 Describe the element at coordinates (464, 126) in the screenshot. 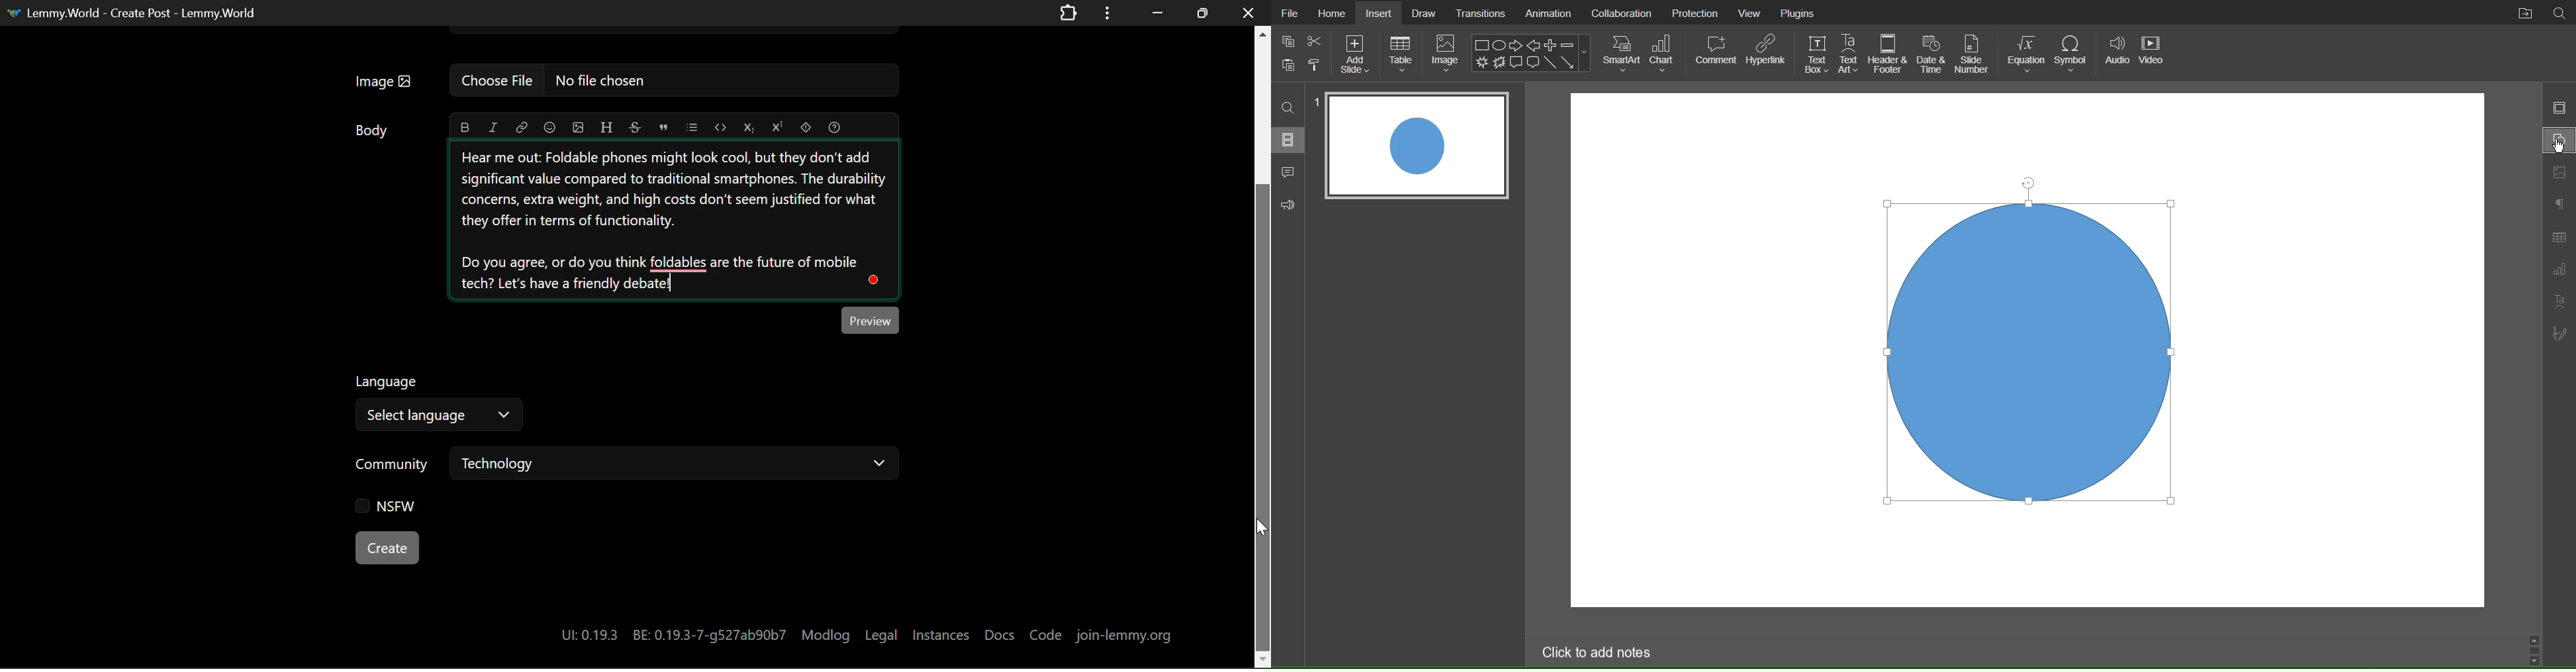

I see `bold` at that location.